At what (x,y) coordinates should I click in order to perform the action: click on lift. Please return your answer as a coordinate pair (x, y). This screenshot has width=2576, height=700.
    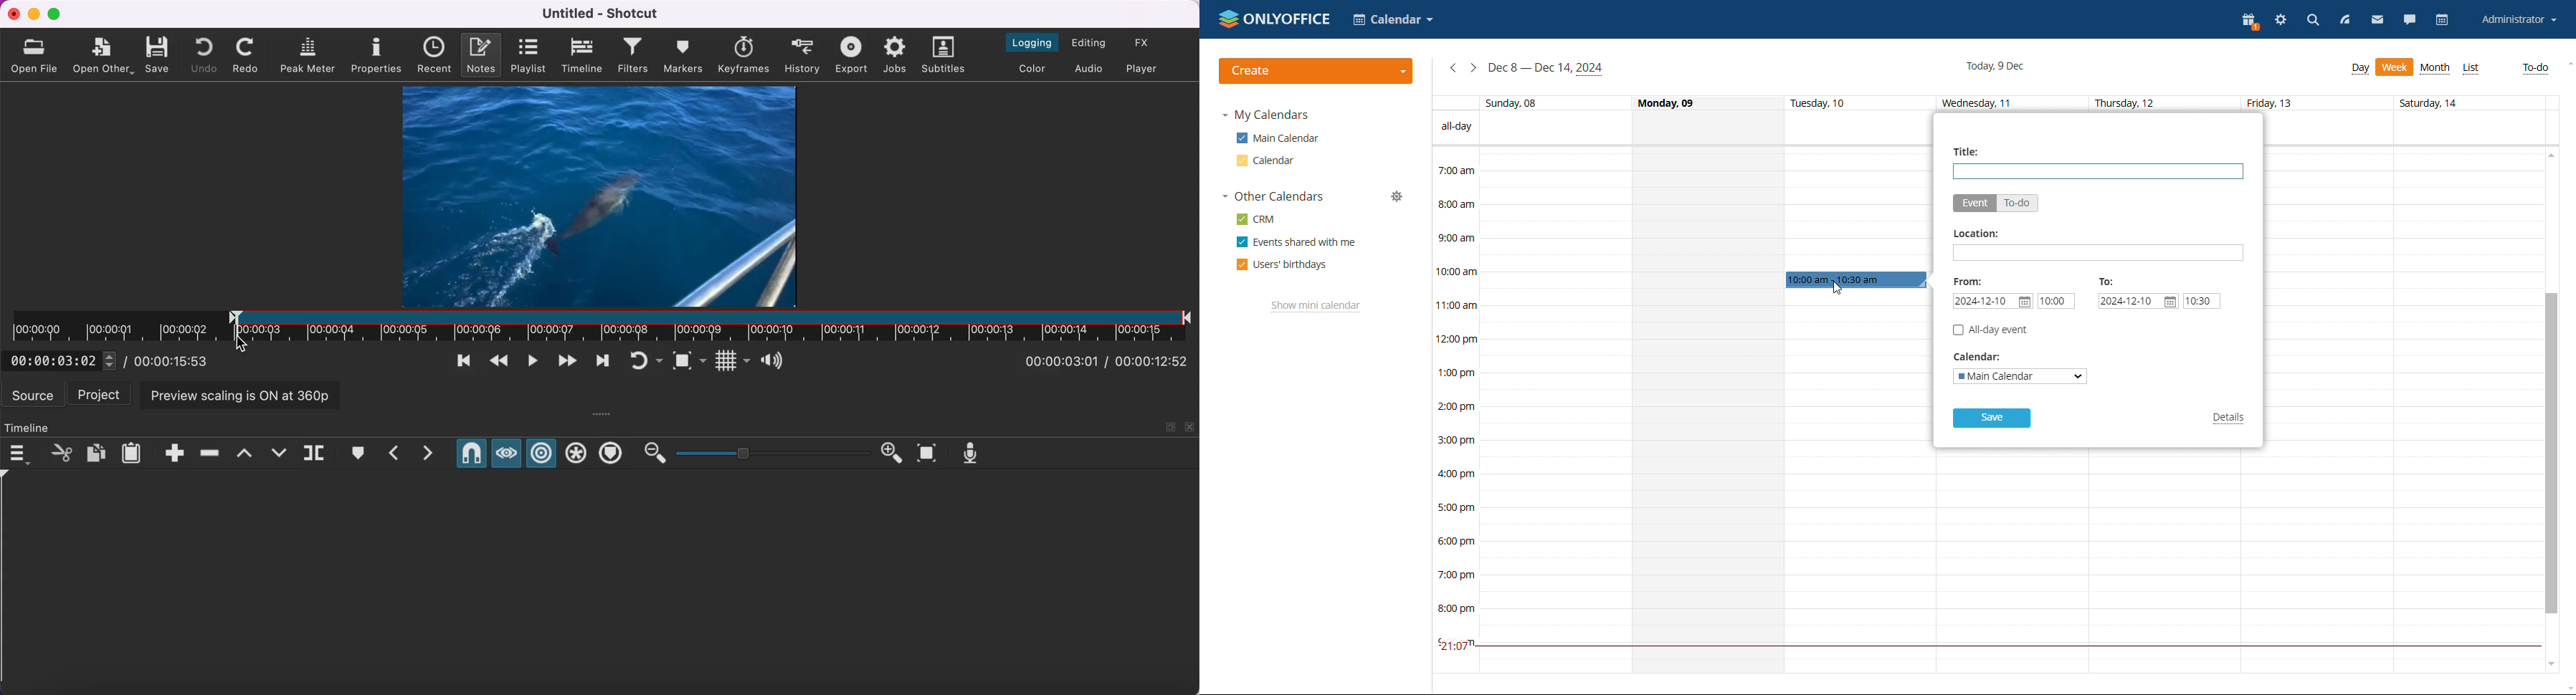
    Looking at the image, I should click on (242, 453).